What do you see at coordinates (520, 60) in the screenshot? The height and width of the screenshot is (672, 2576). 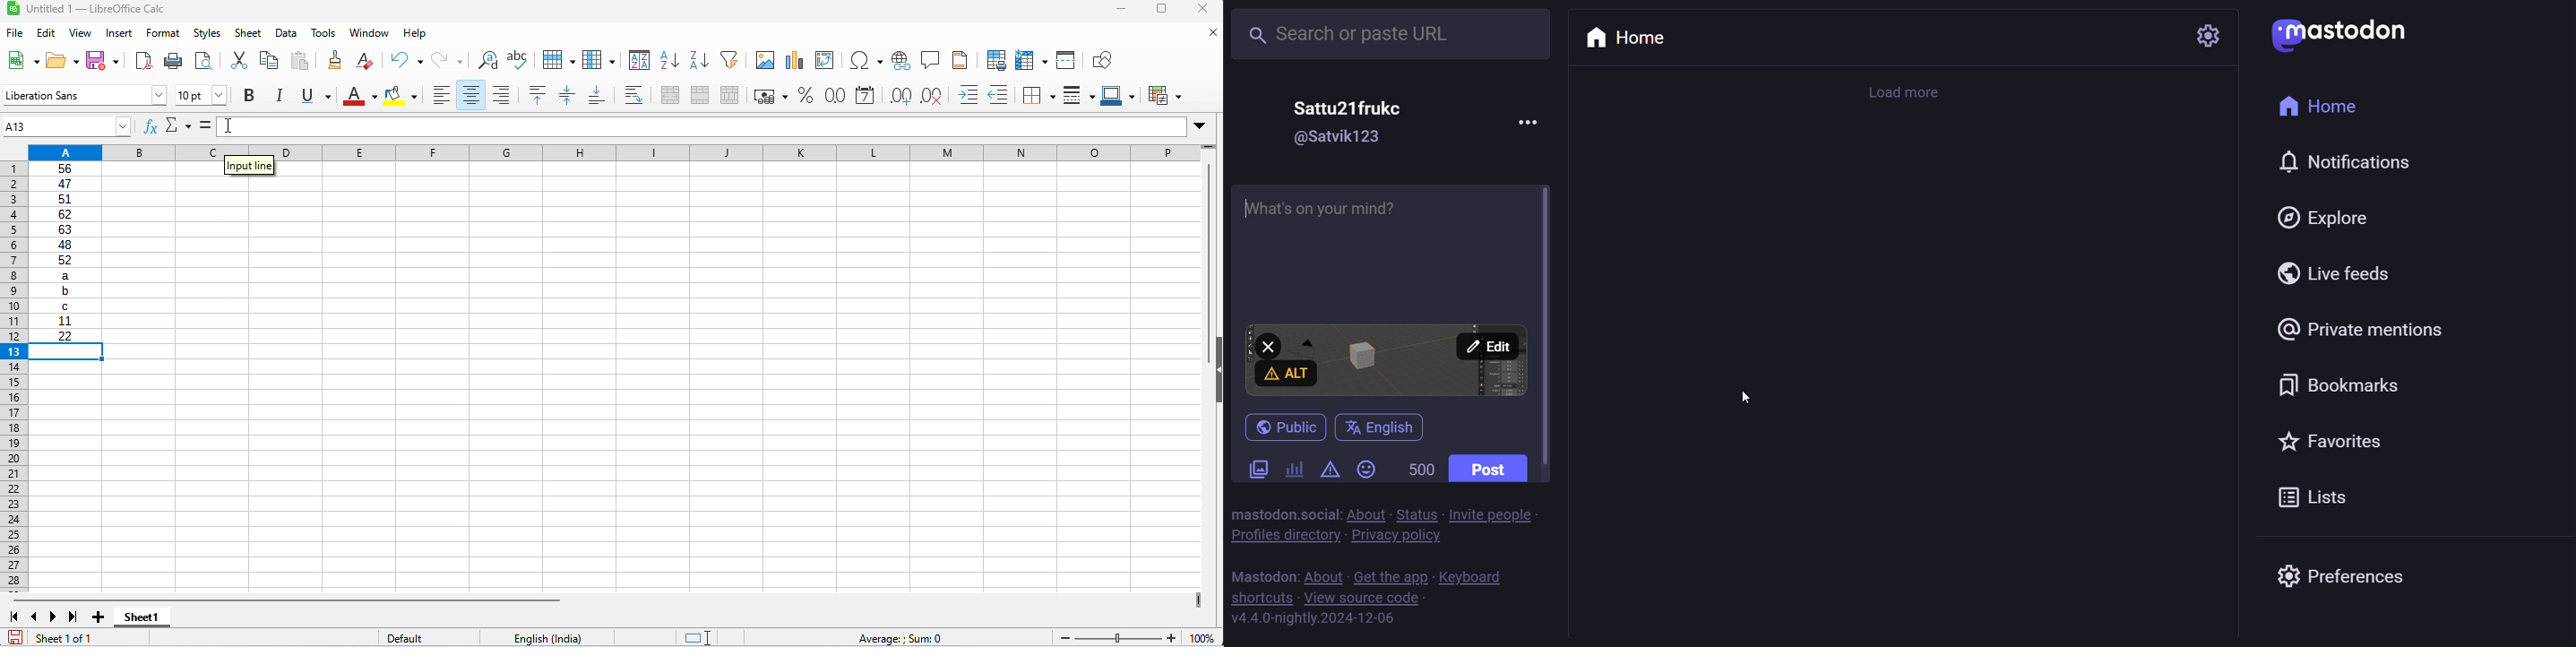 I see `spelling` at bounding box center [520, 60].